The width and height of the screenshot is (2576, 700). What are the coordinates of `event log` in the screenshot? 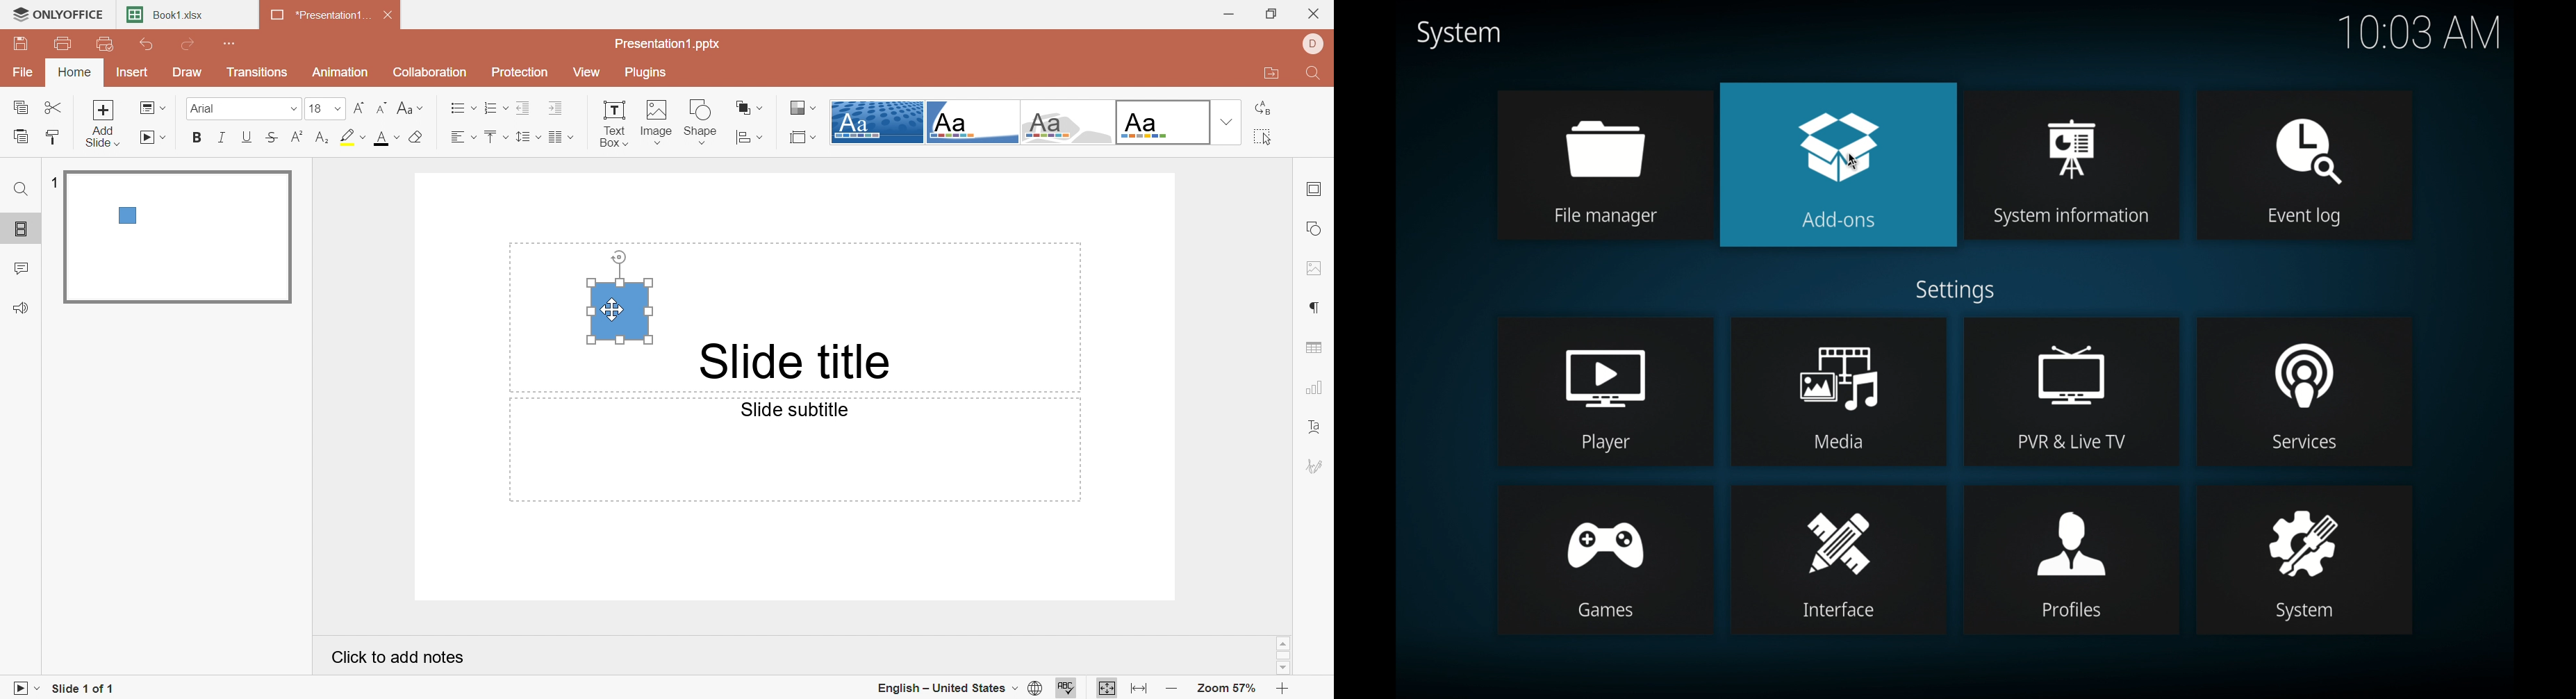 It's located at (2305, 164).